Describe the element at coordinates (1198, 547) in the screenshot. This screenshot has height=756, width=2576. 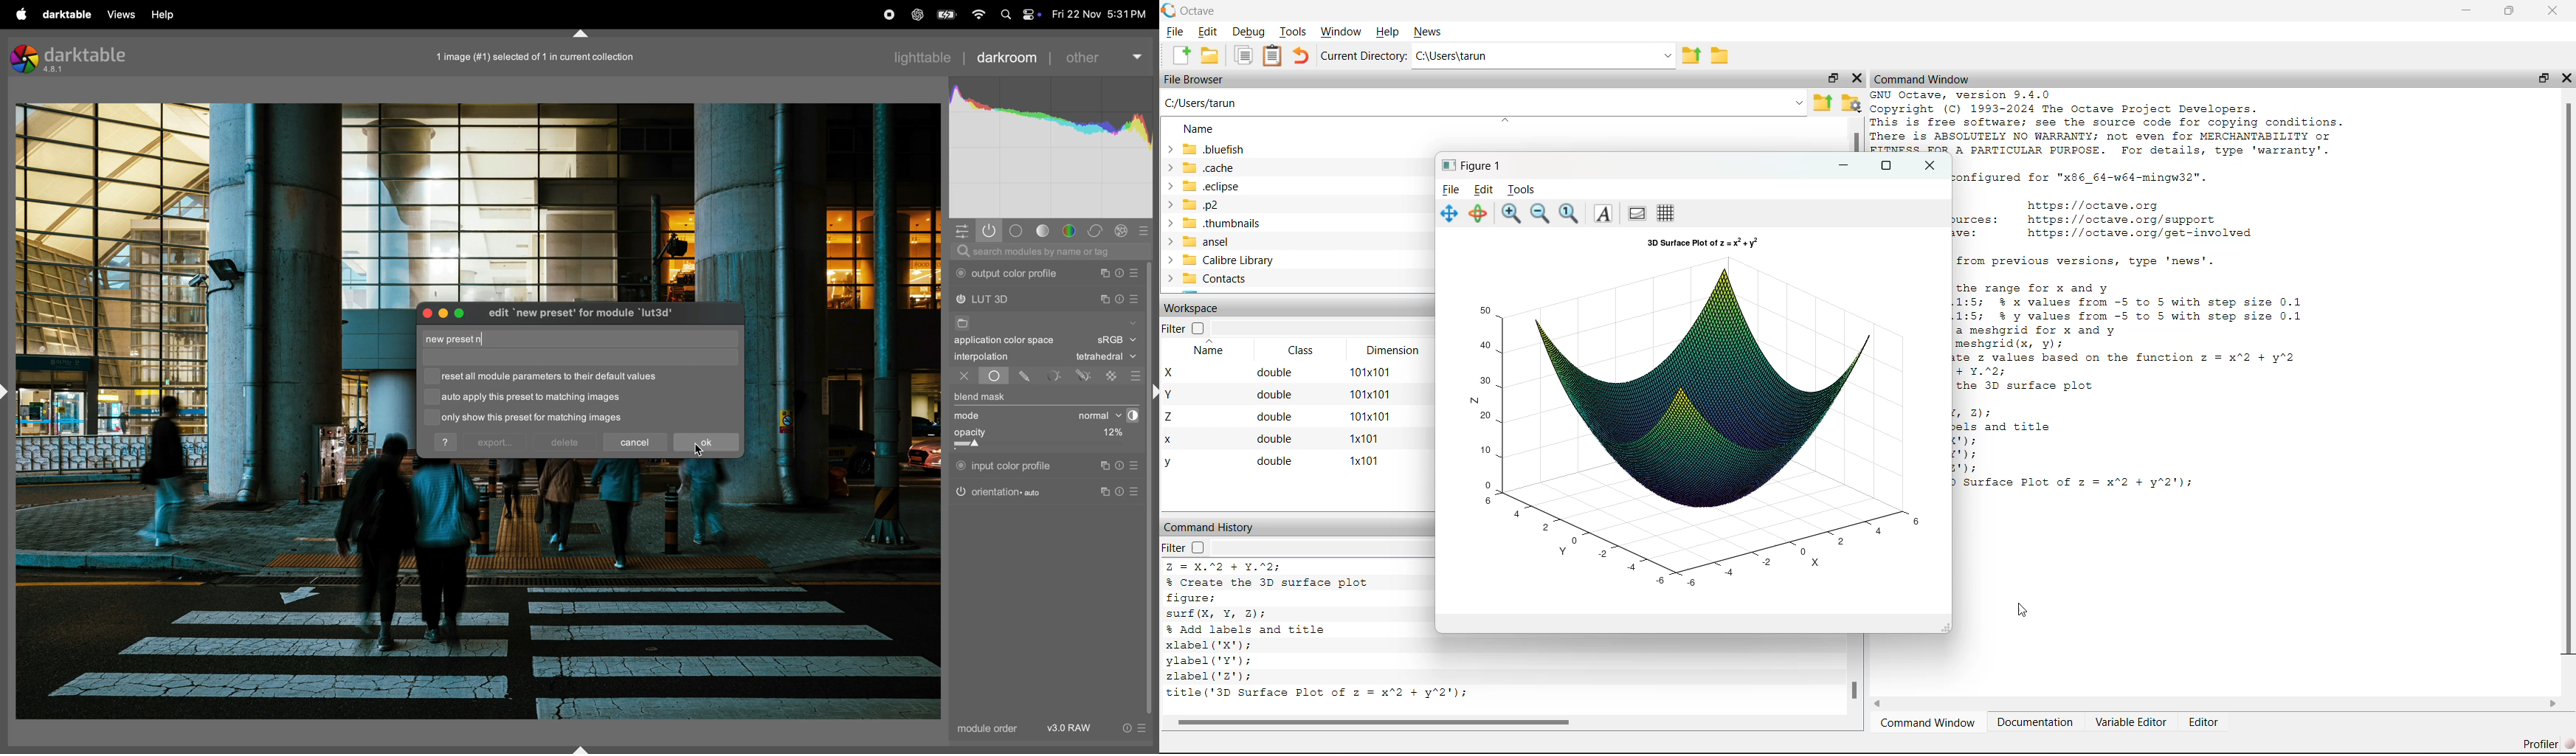
I see `Checkbox` at that location.